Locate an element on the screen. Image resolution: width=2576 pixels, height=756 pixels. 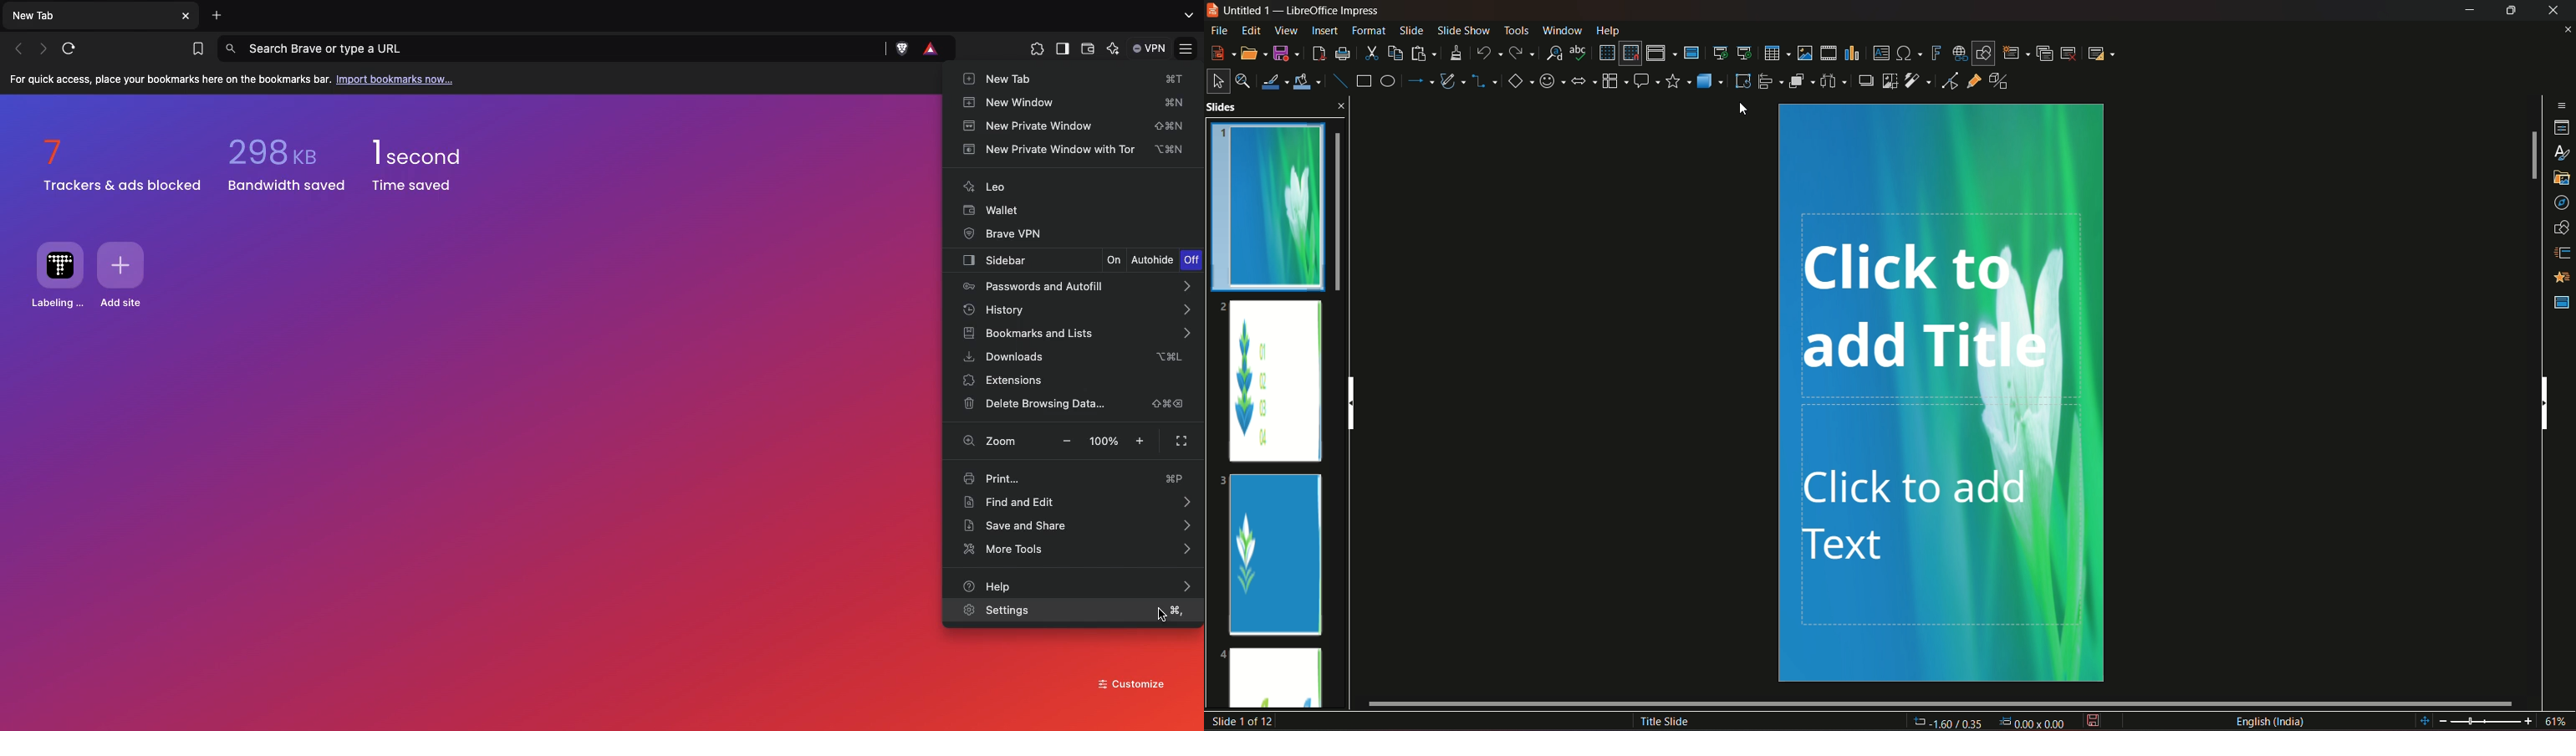
vertical slide bar is located at coordinates (2533, 156).